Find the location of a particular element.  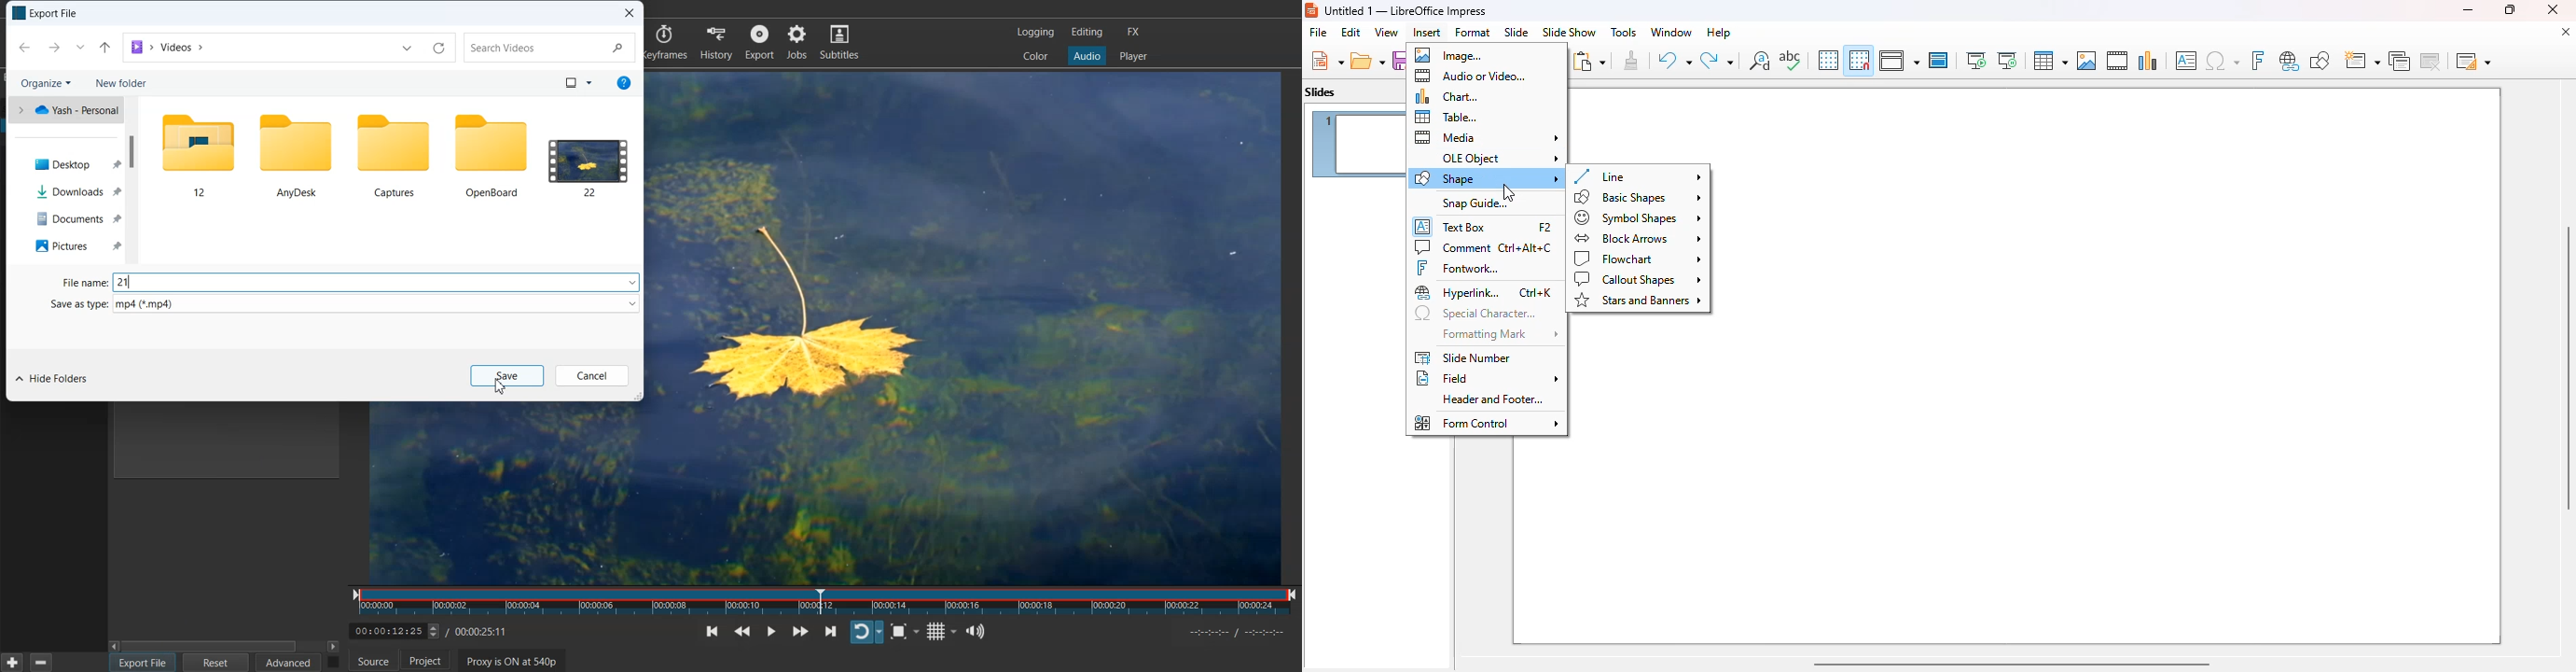

fontwork is located at coordinates (1458, 268).